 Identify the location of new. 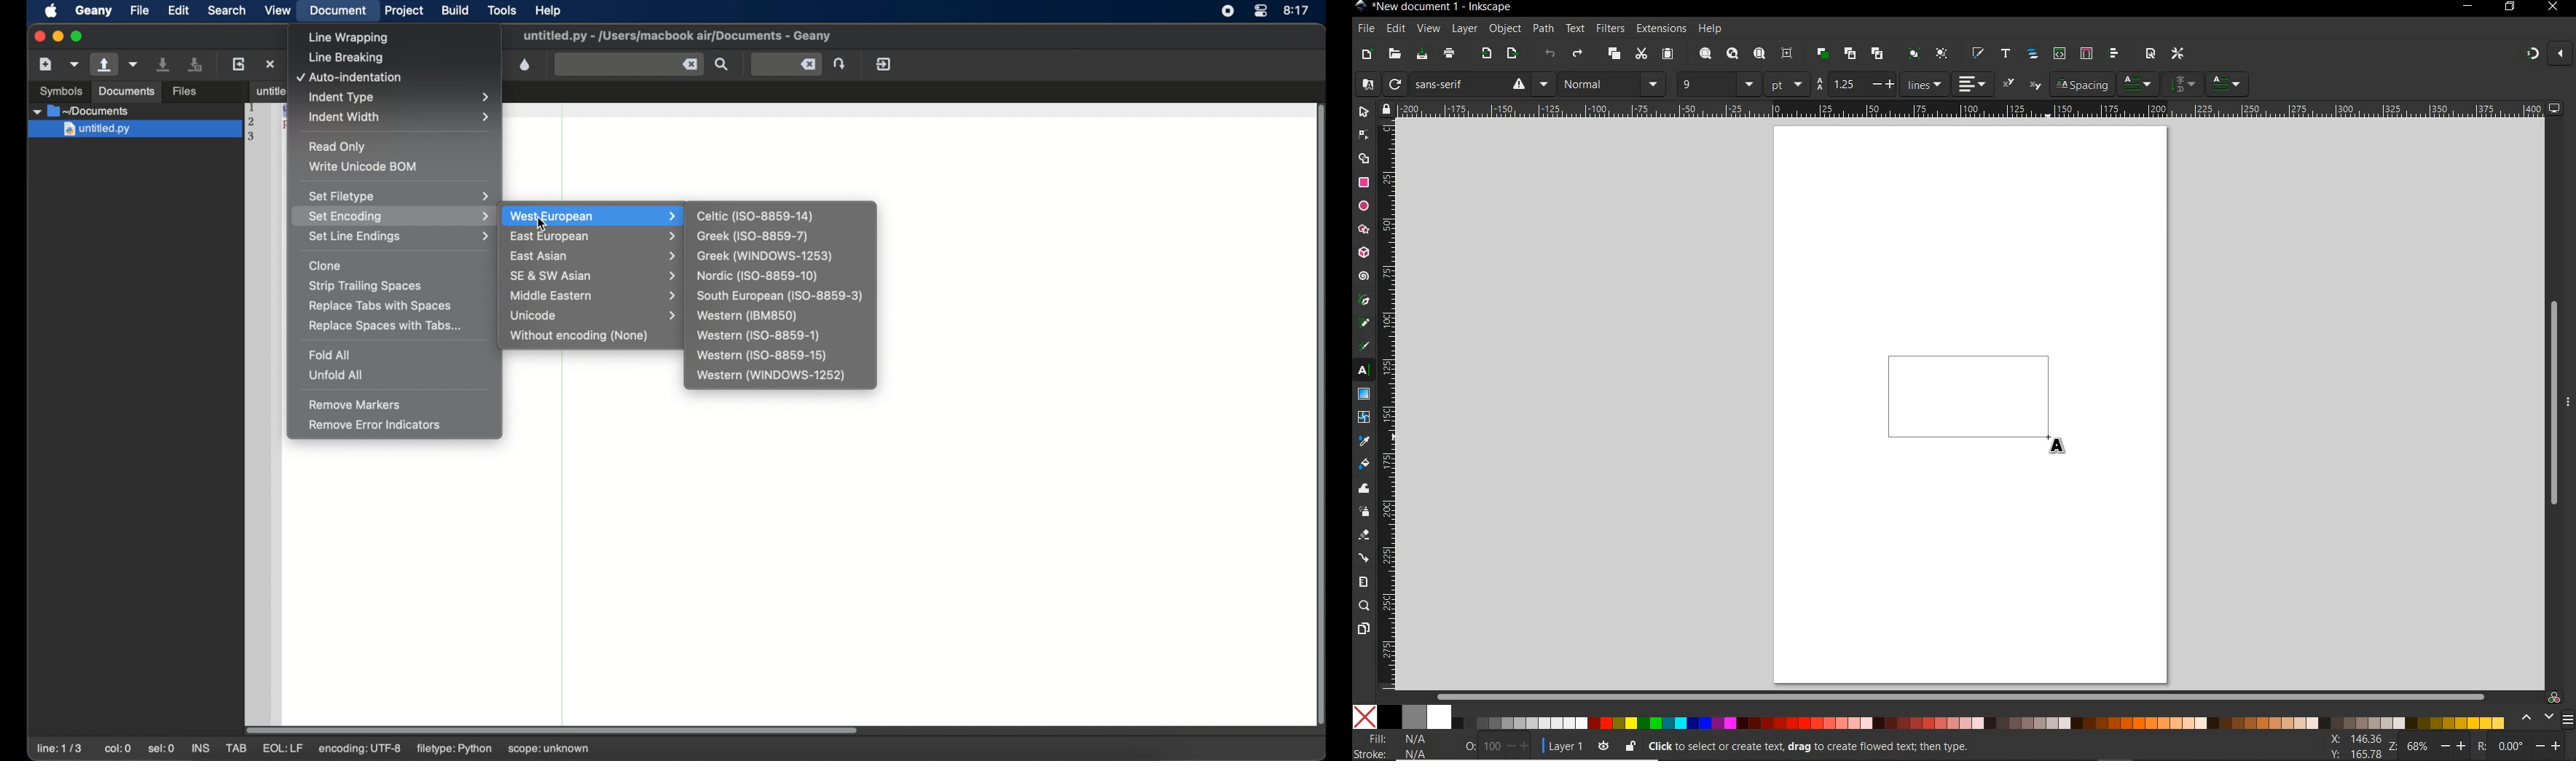
(1366, 55).